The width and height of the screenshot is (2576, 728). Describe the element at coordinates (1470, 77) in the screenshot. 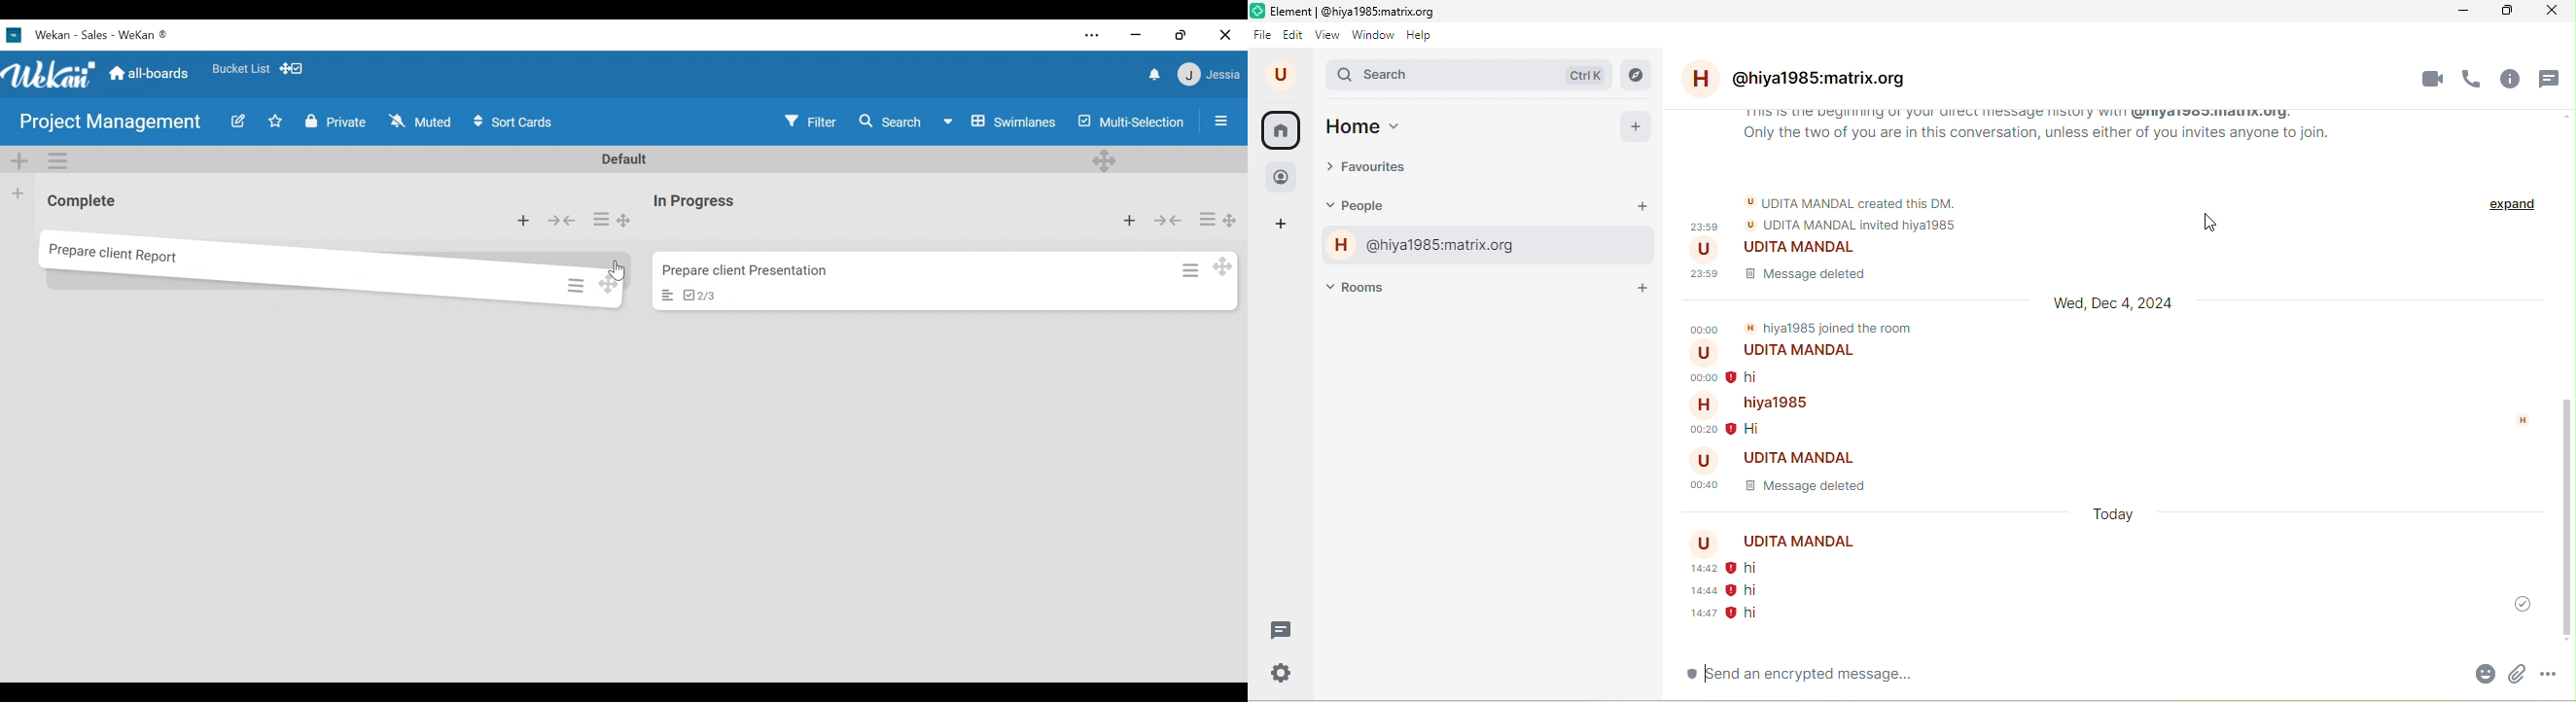

I see `search` at that location.